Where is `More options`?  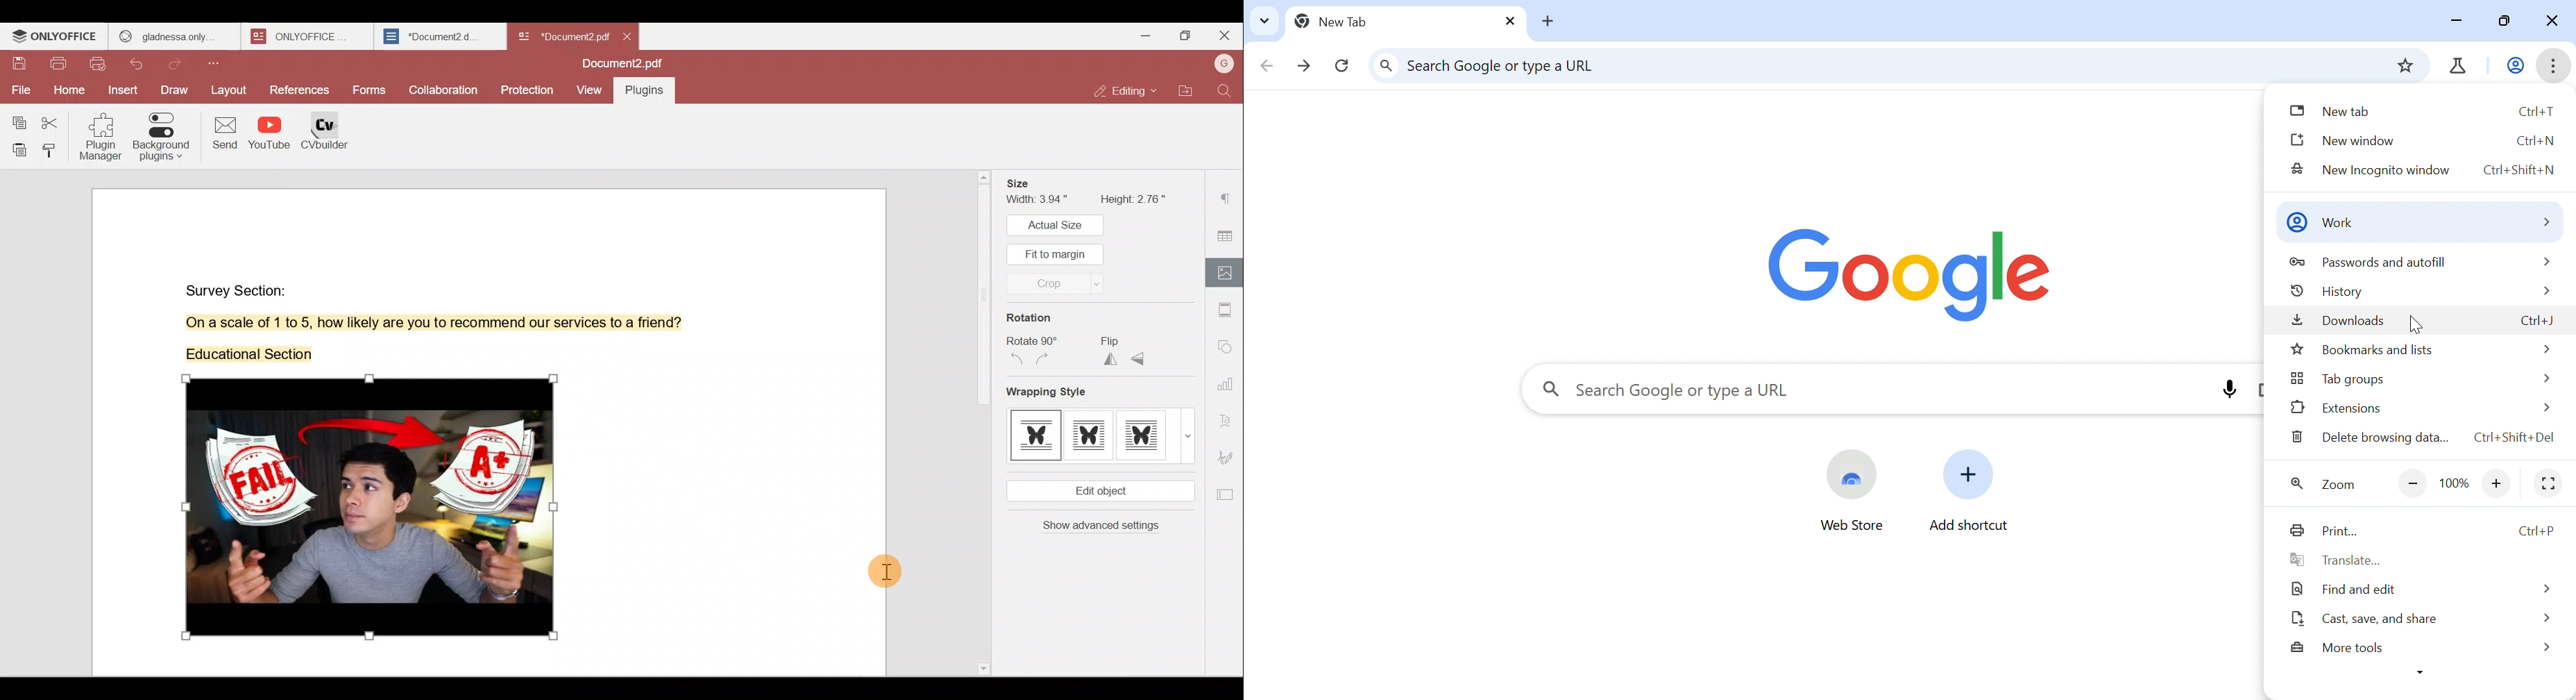
More options is located at coordinates (2419, 674).